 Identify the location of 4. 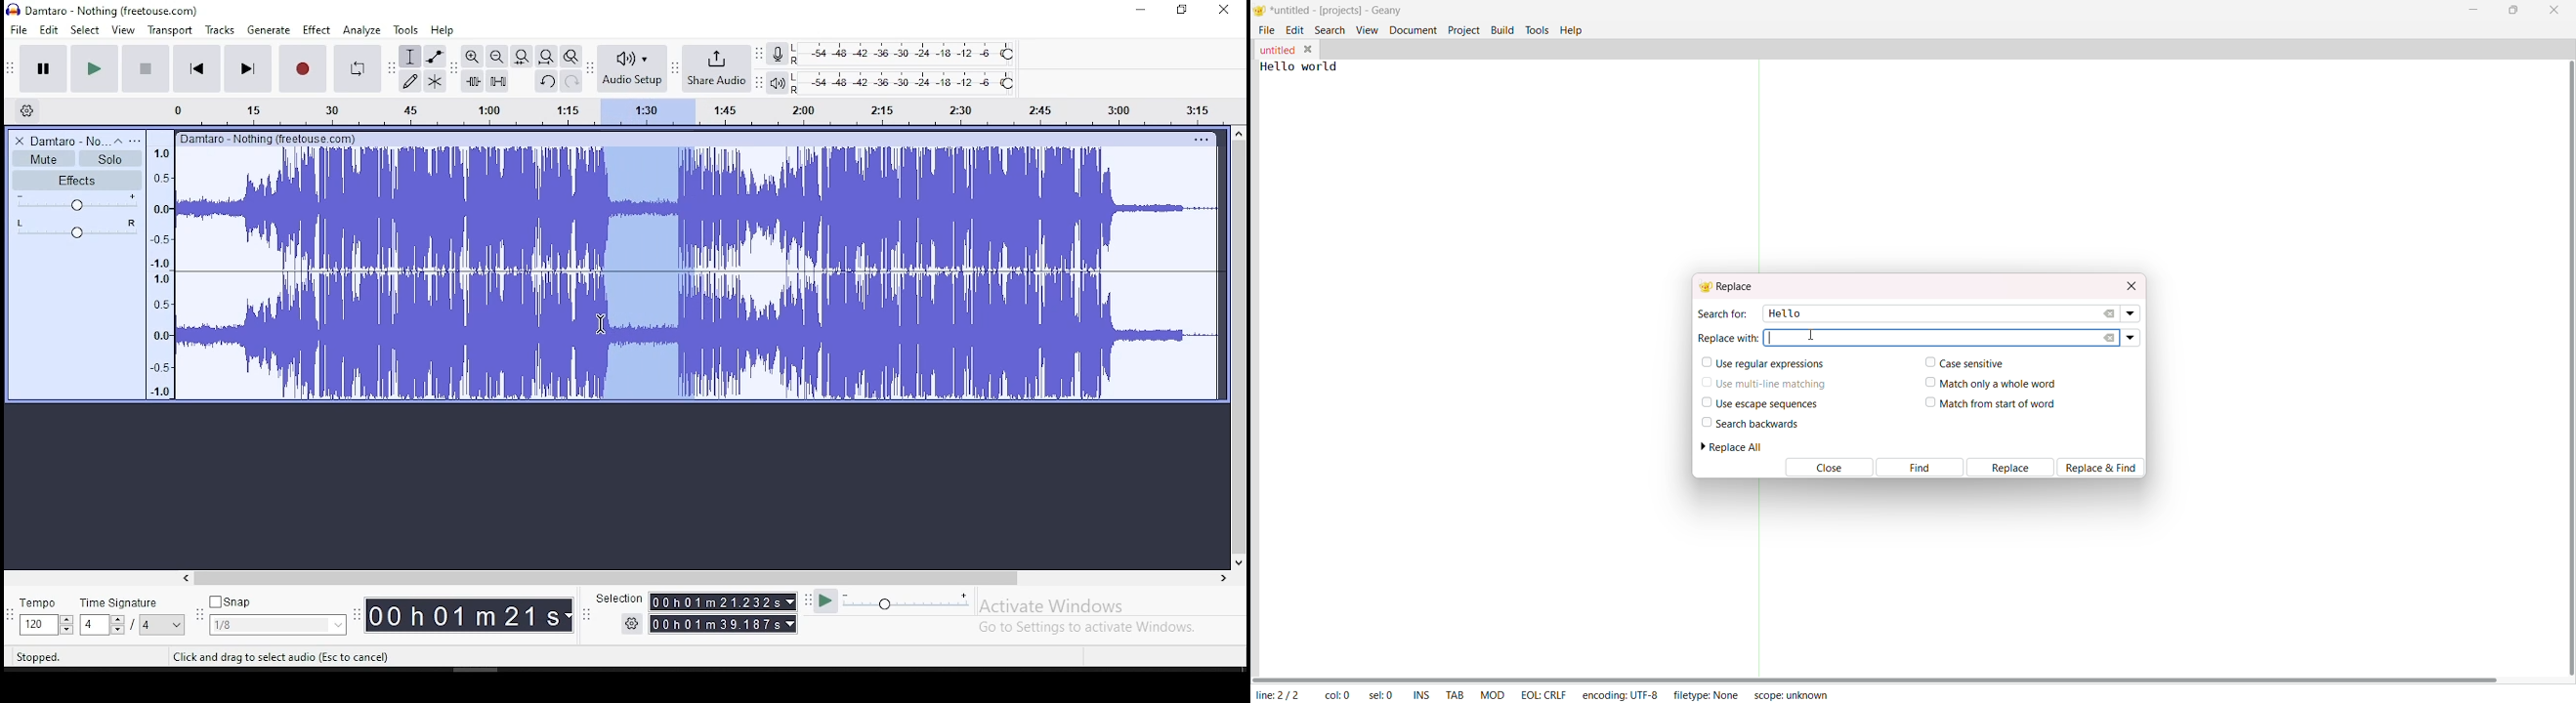
(92, 625).